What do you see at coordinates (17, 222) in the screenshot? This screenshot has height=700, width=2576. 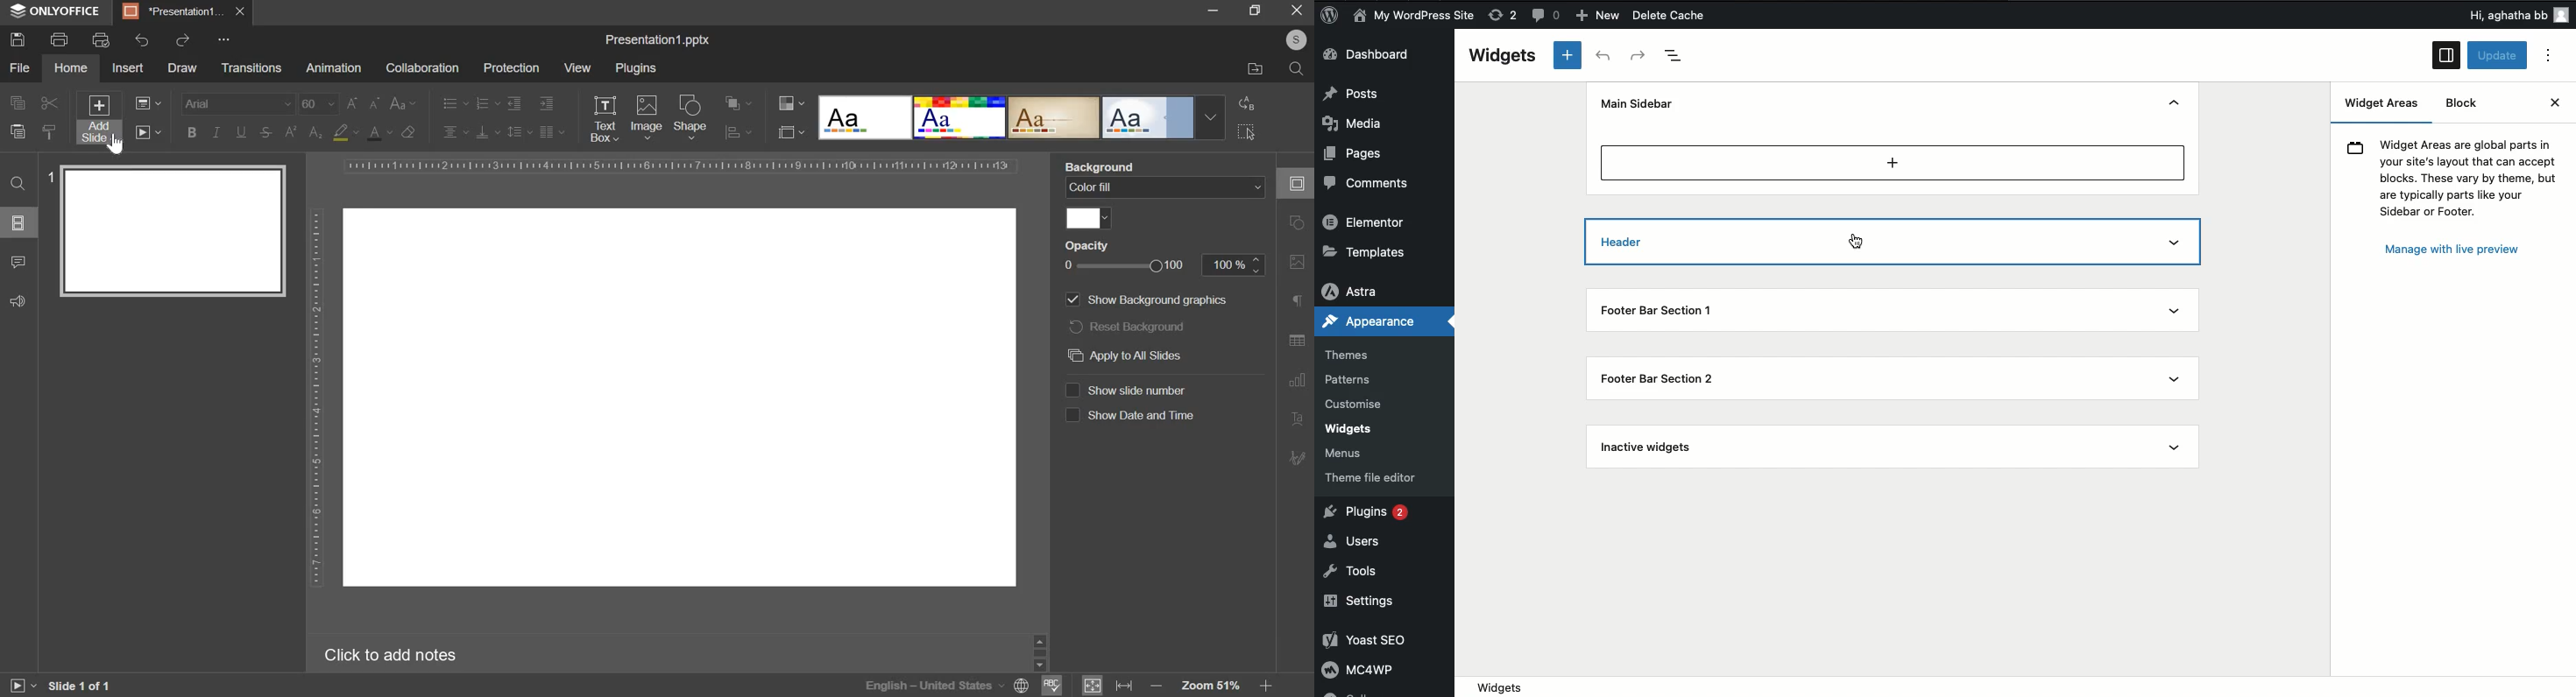 I see `slide menu` at bounding box center [17, 222].